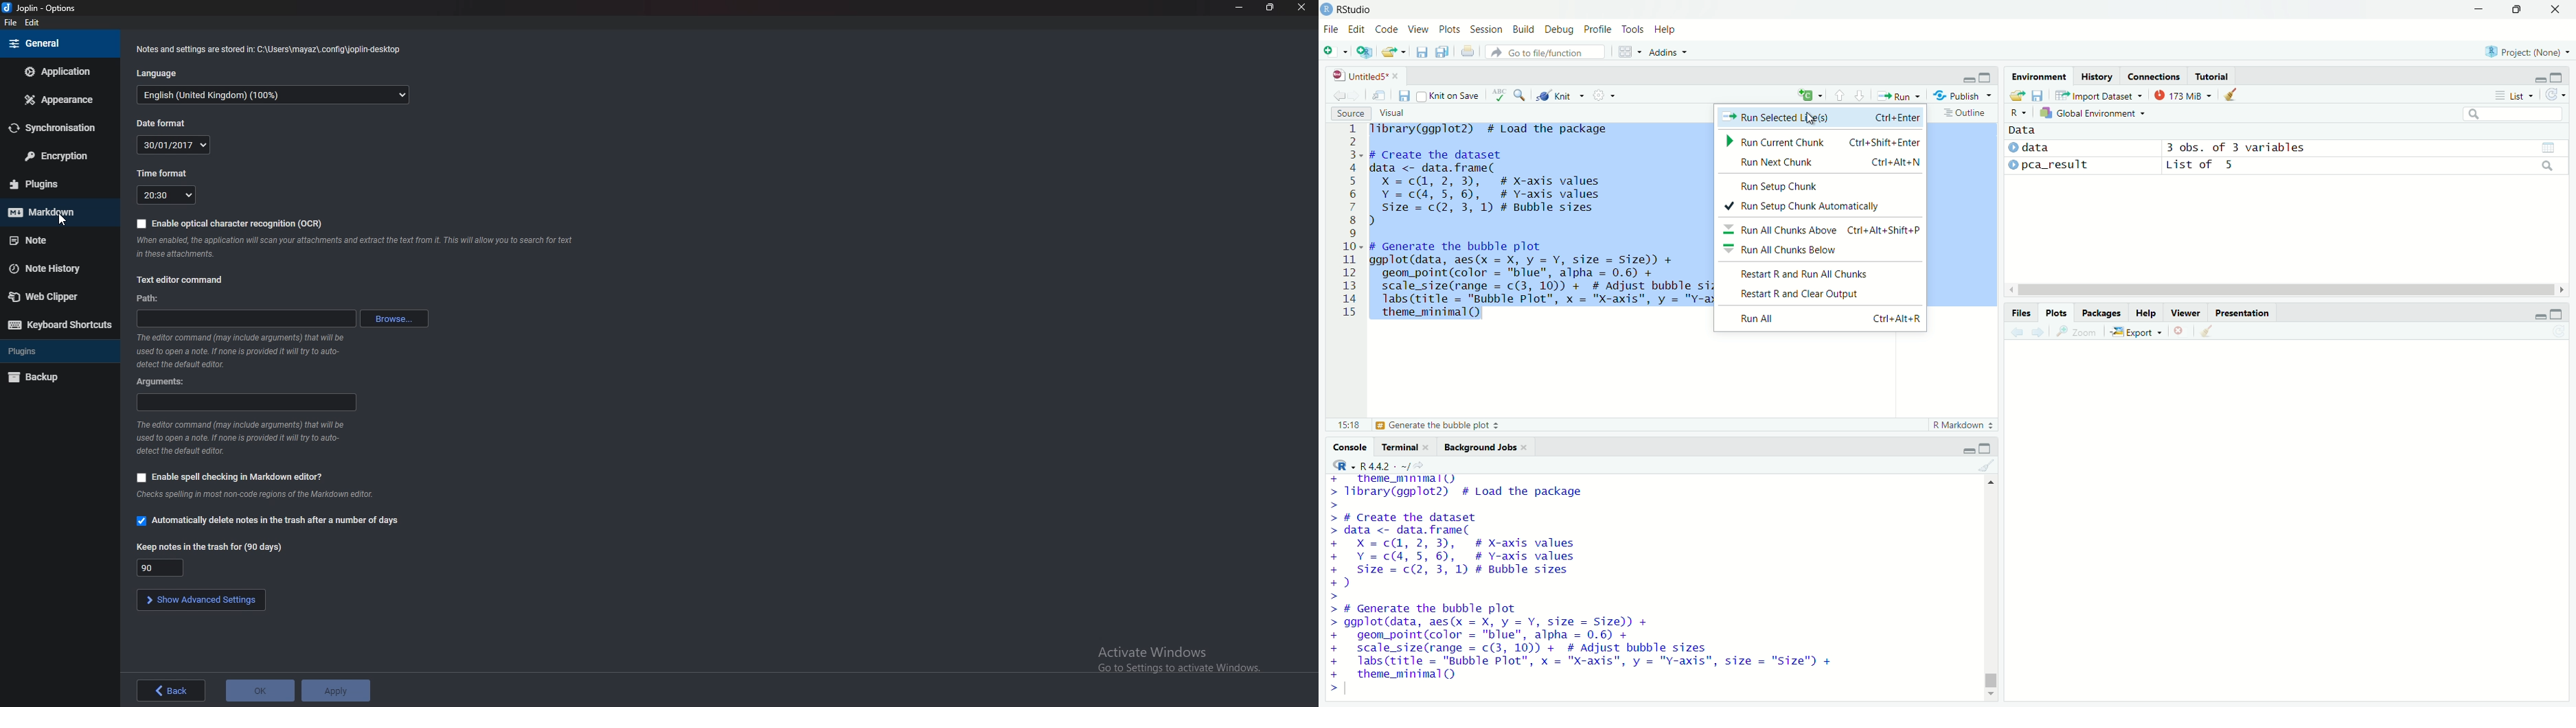  What do you see at coordinates (227, 476) in the screenshot?
I see `Enable spell checking in markdown editor` at bounding box center [227, 476].